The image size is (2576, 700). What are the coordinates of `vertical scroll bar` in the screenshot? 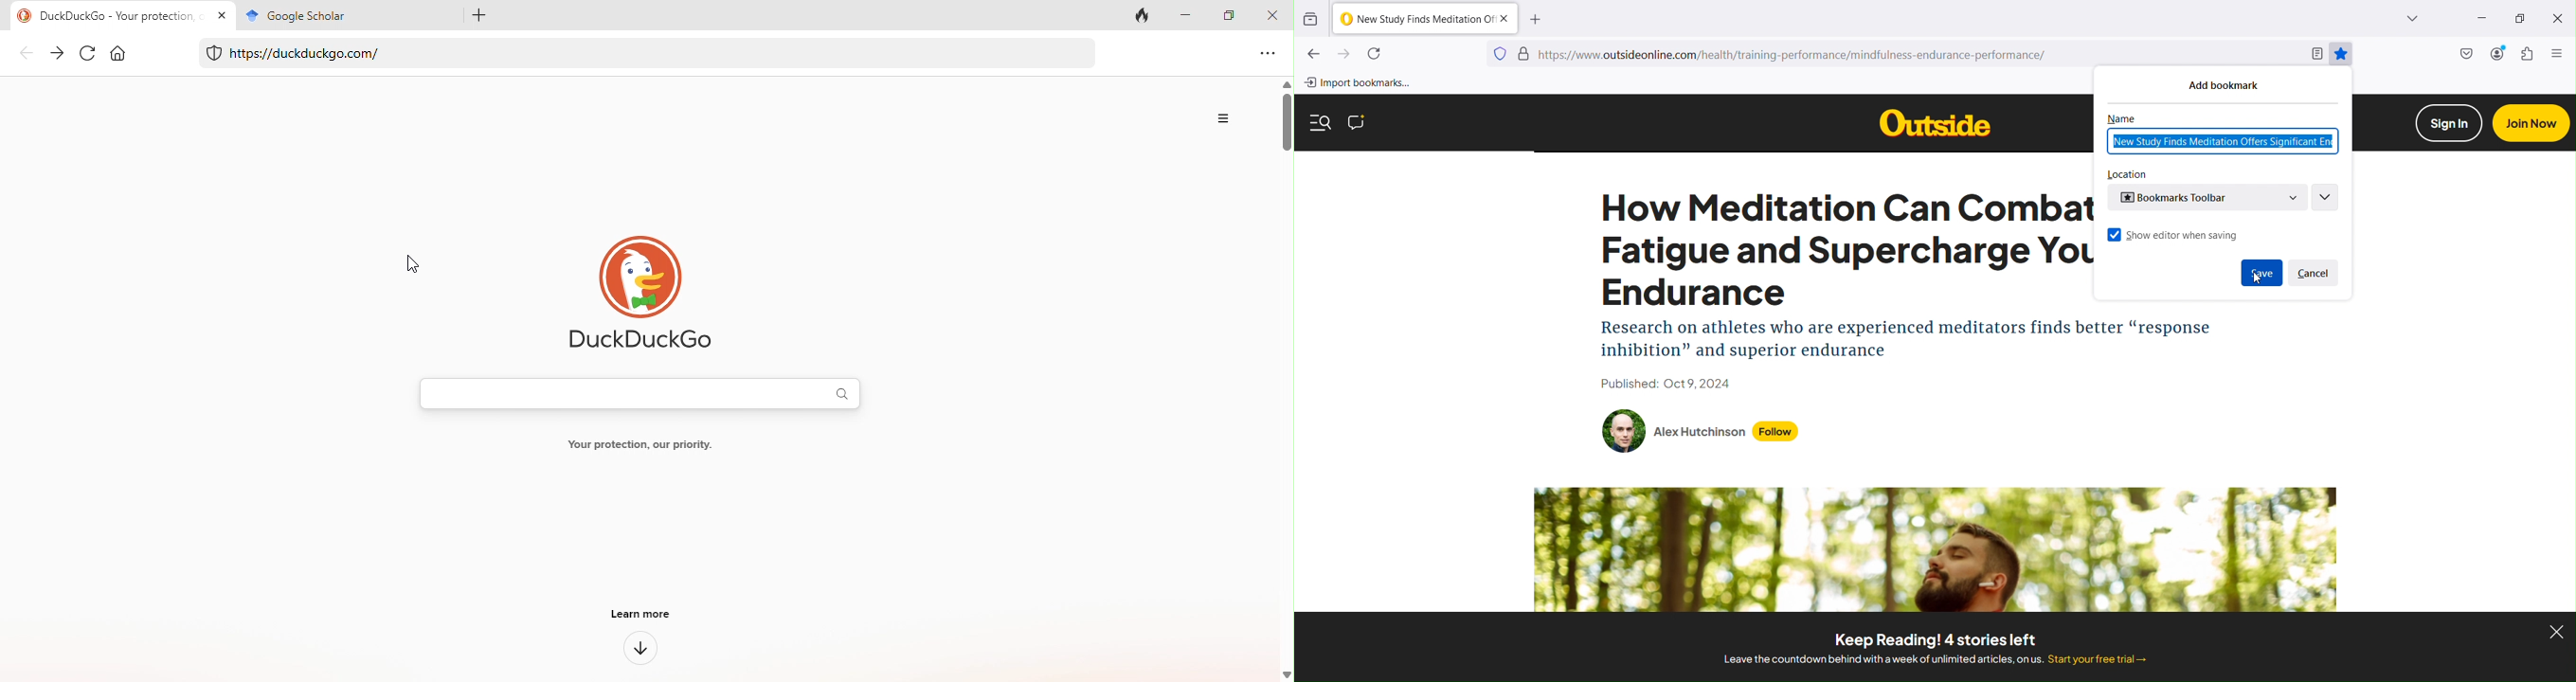 It's located at (1286, 128).